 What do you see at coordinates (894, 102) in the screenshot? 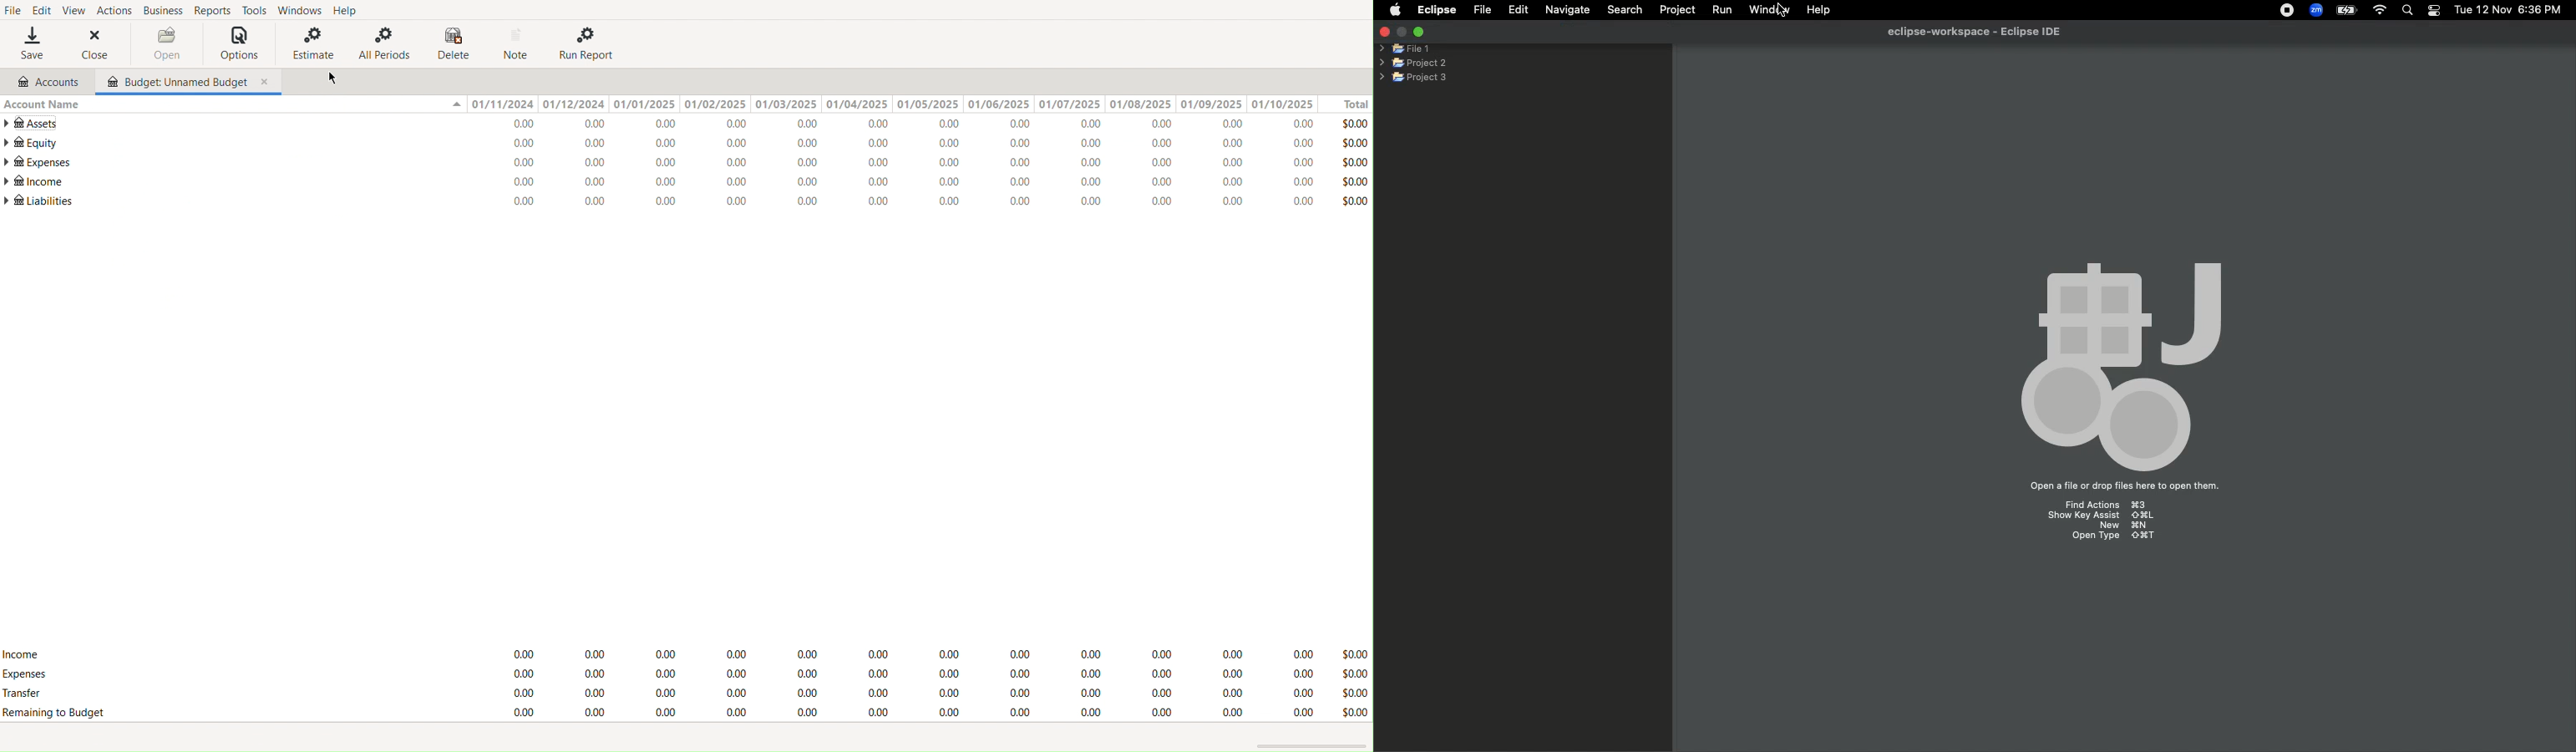
I see `Dates` at bounding box center [894, 102].